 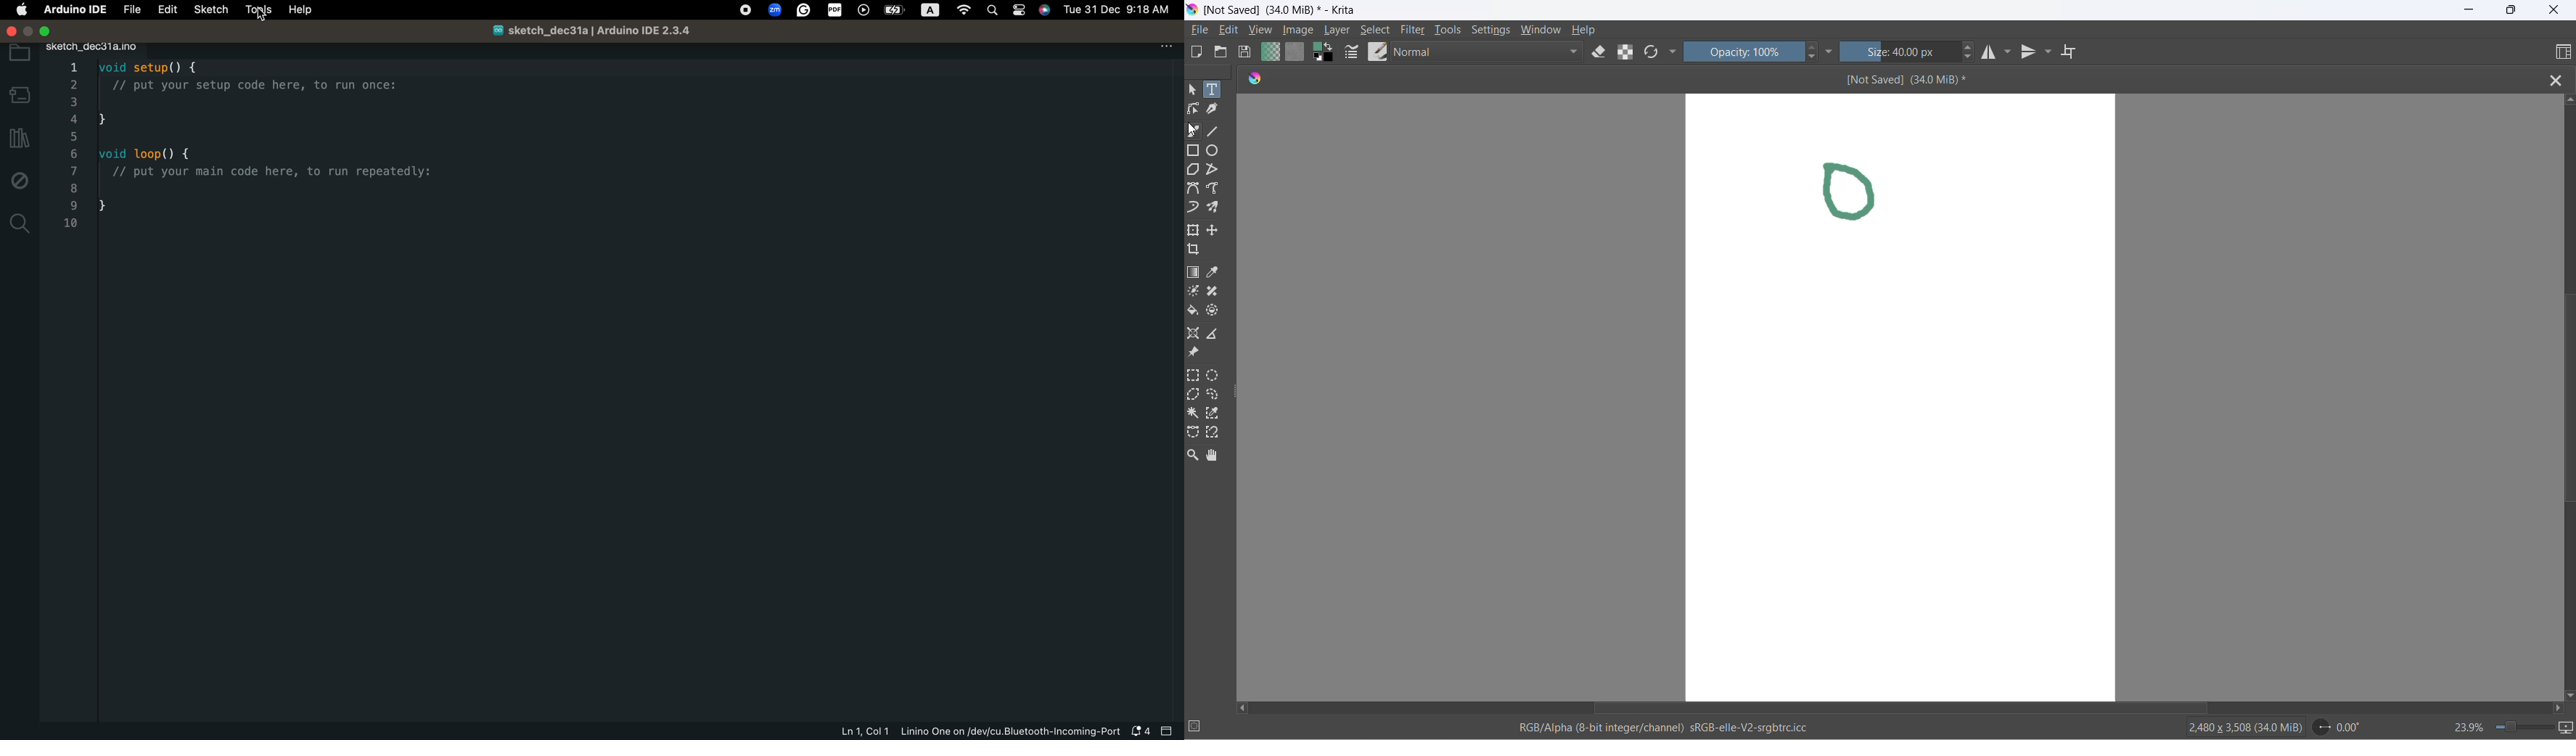 What do you see at coordinates (20, 180) in the screenshot?
I see `debug` at bounding box center [20, 180].